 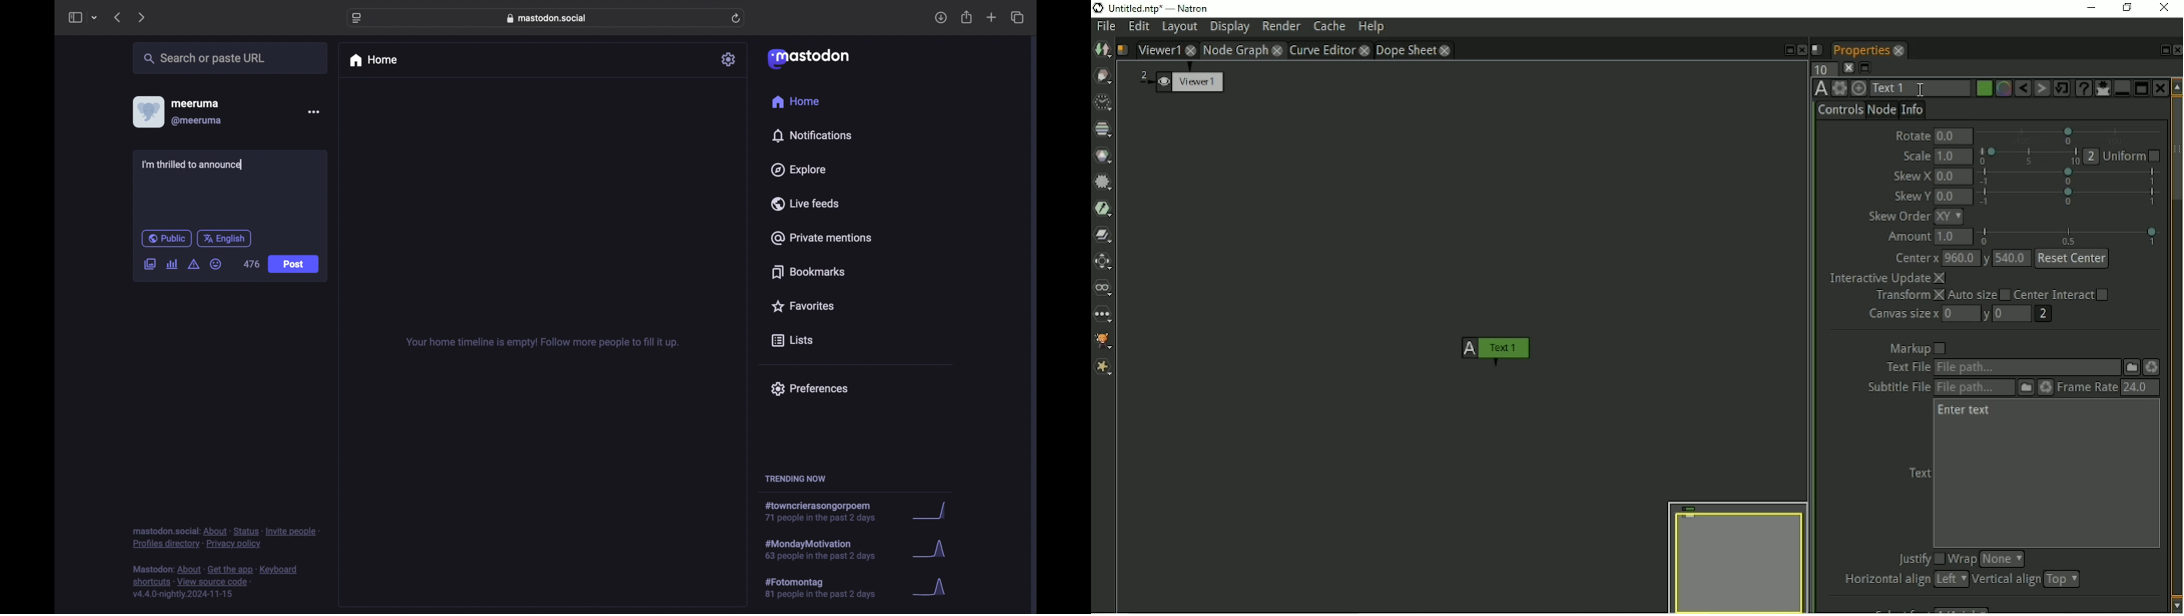 I want to click on your home timeline is  empty! follow for more tips, so click(x=541, y=343).